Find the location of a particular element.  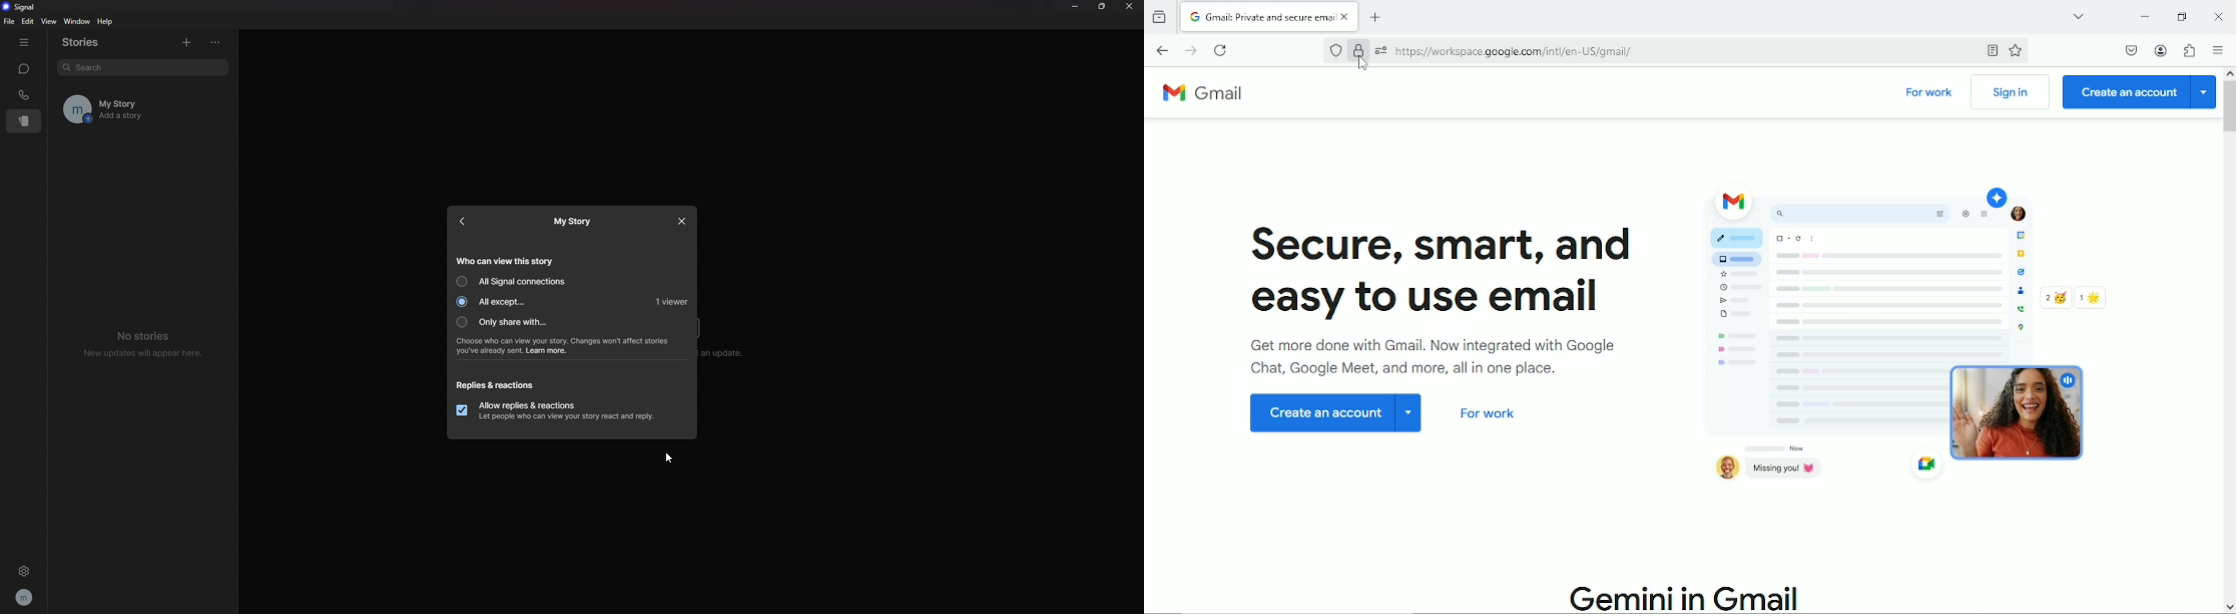

allow replies and reactions let people who can view your story react and reply is located at coordinates (566, 411).